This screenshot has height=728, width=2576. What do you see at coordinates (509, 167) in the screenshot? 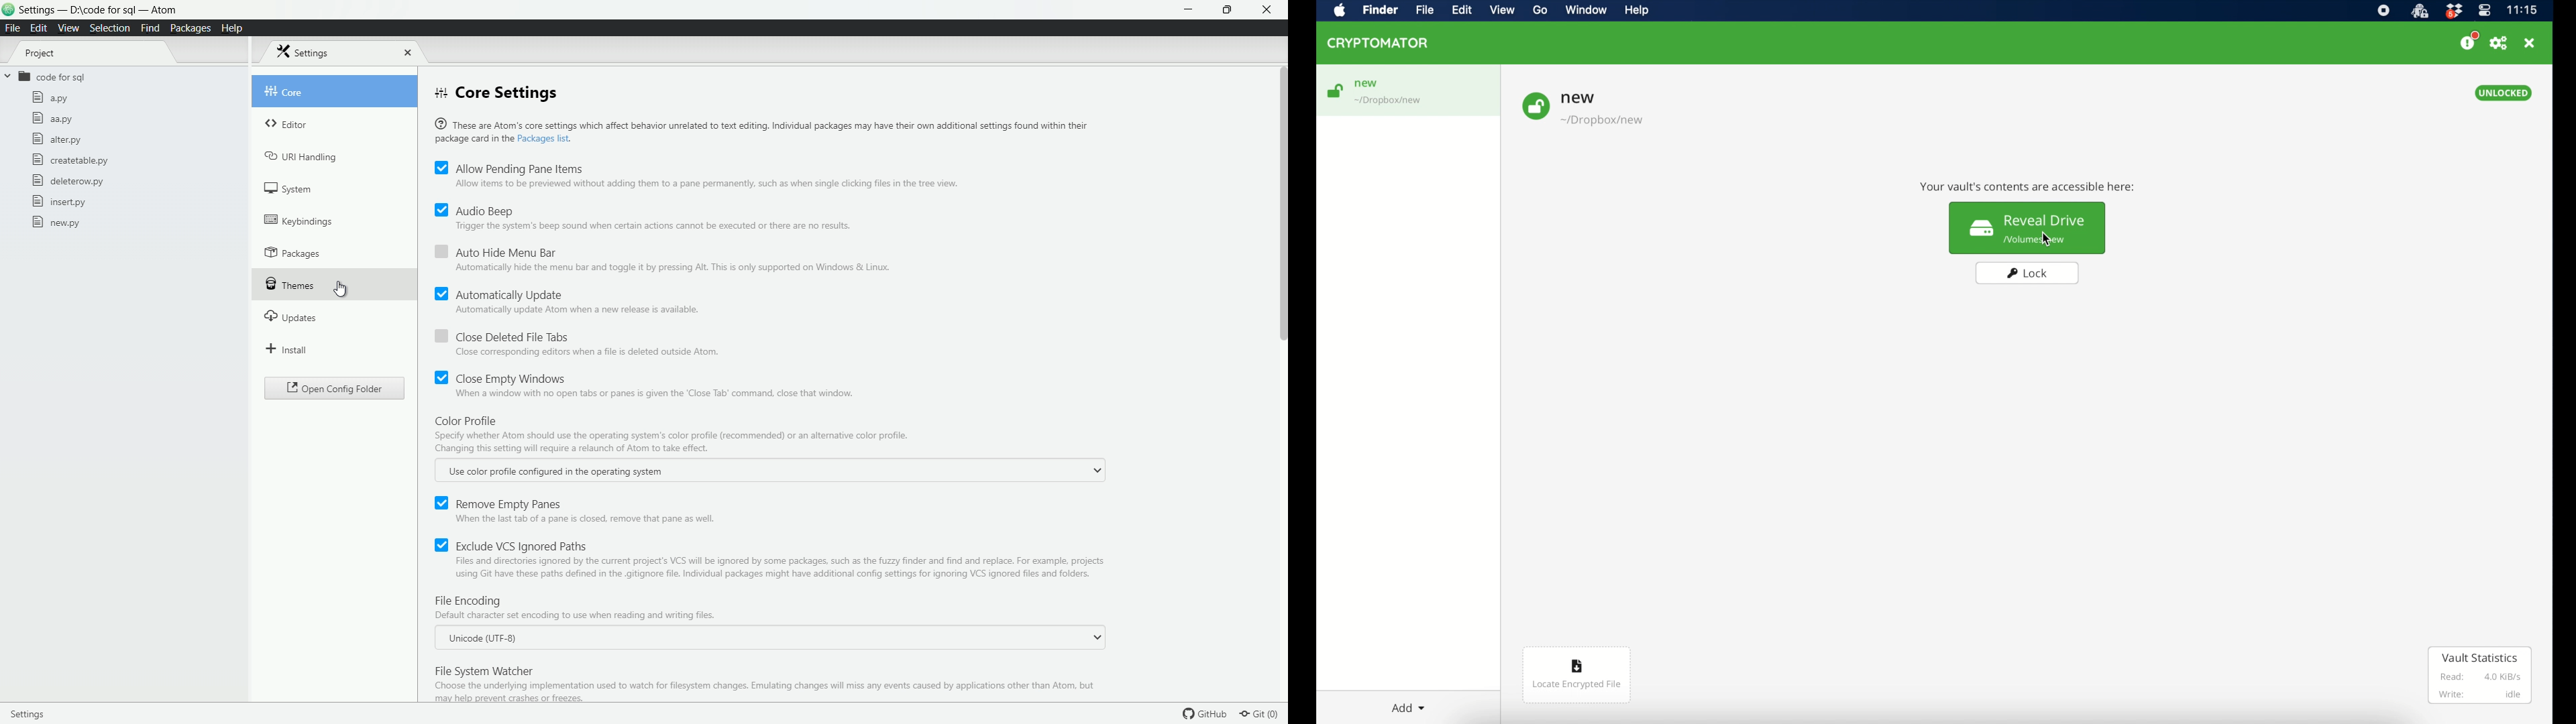
I see `allow pending pane items` at bounding box center [509, 167].